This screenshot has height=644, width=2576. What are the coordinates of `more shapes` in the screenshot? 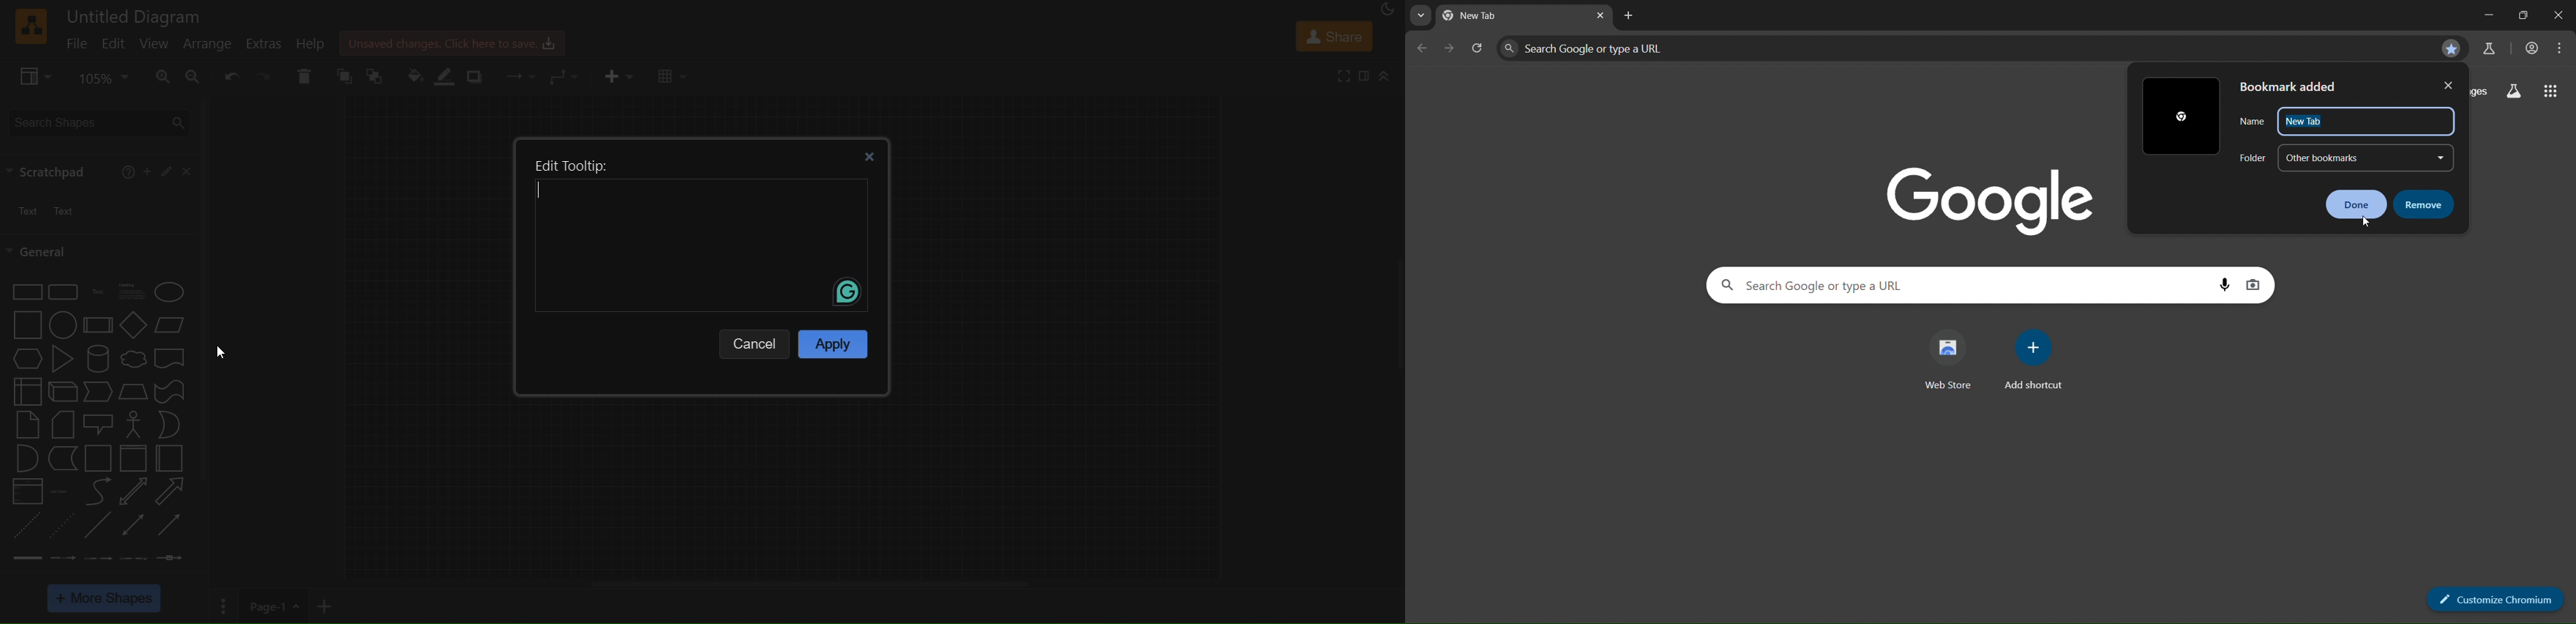 It's located at (105, 598).